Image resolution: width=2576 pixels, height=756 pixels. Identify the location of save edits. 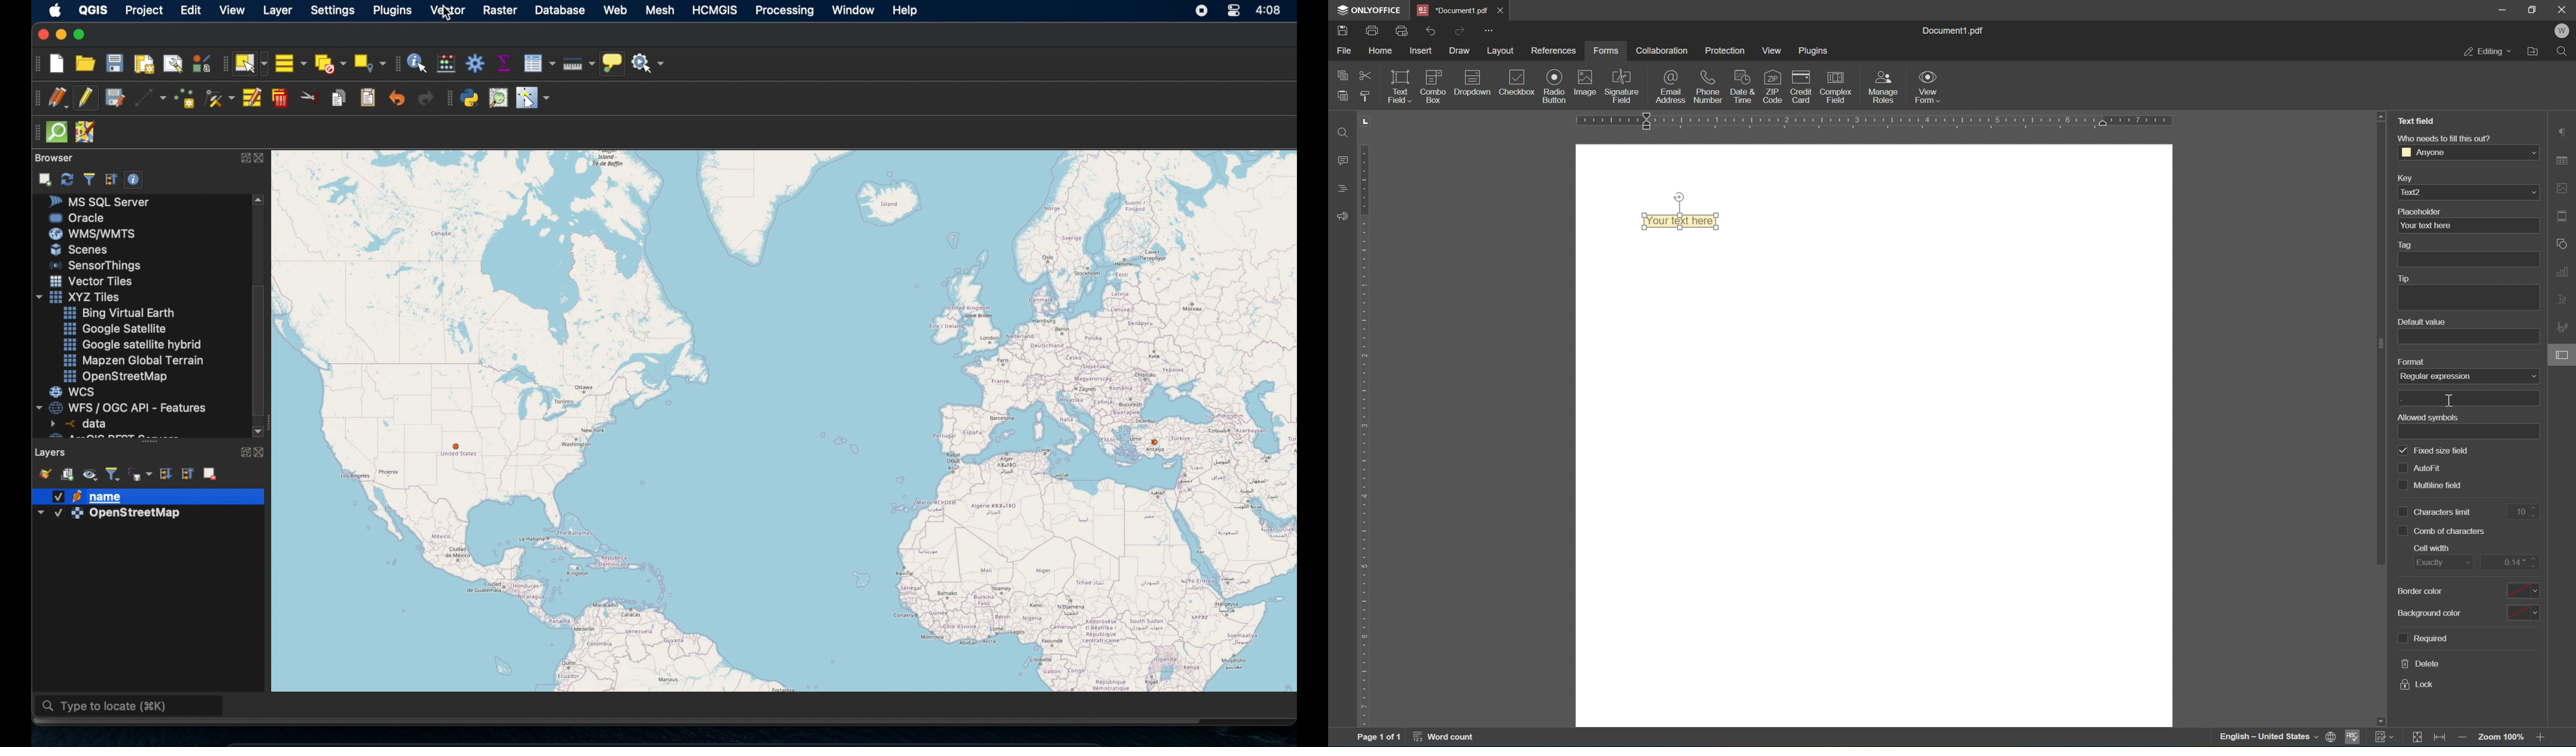
(116, 98).